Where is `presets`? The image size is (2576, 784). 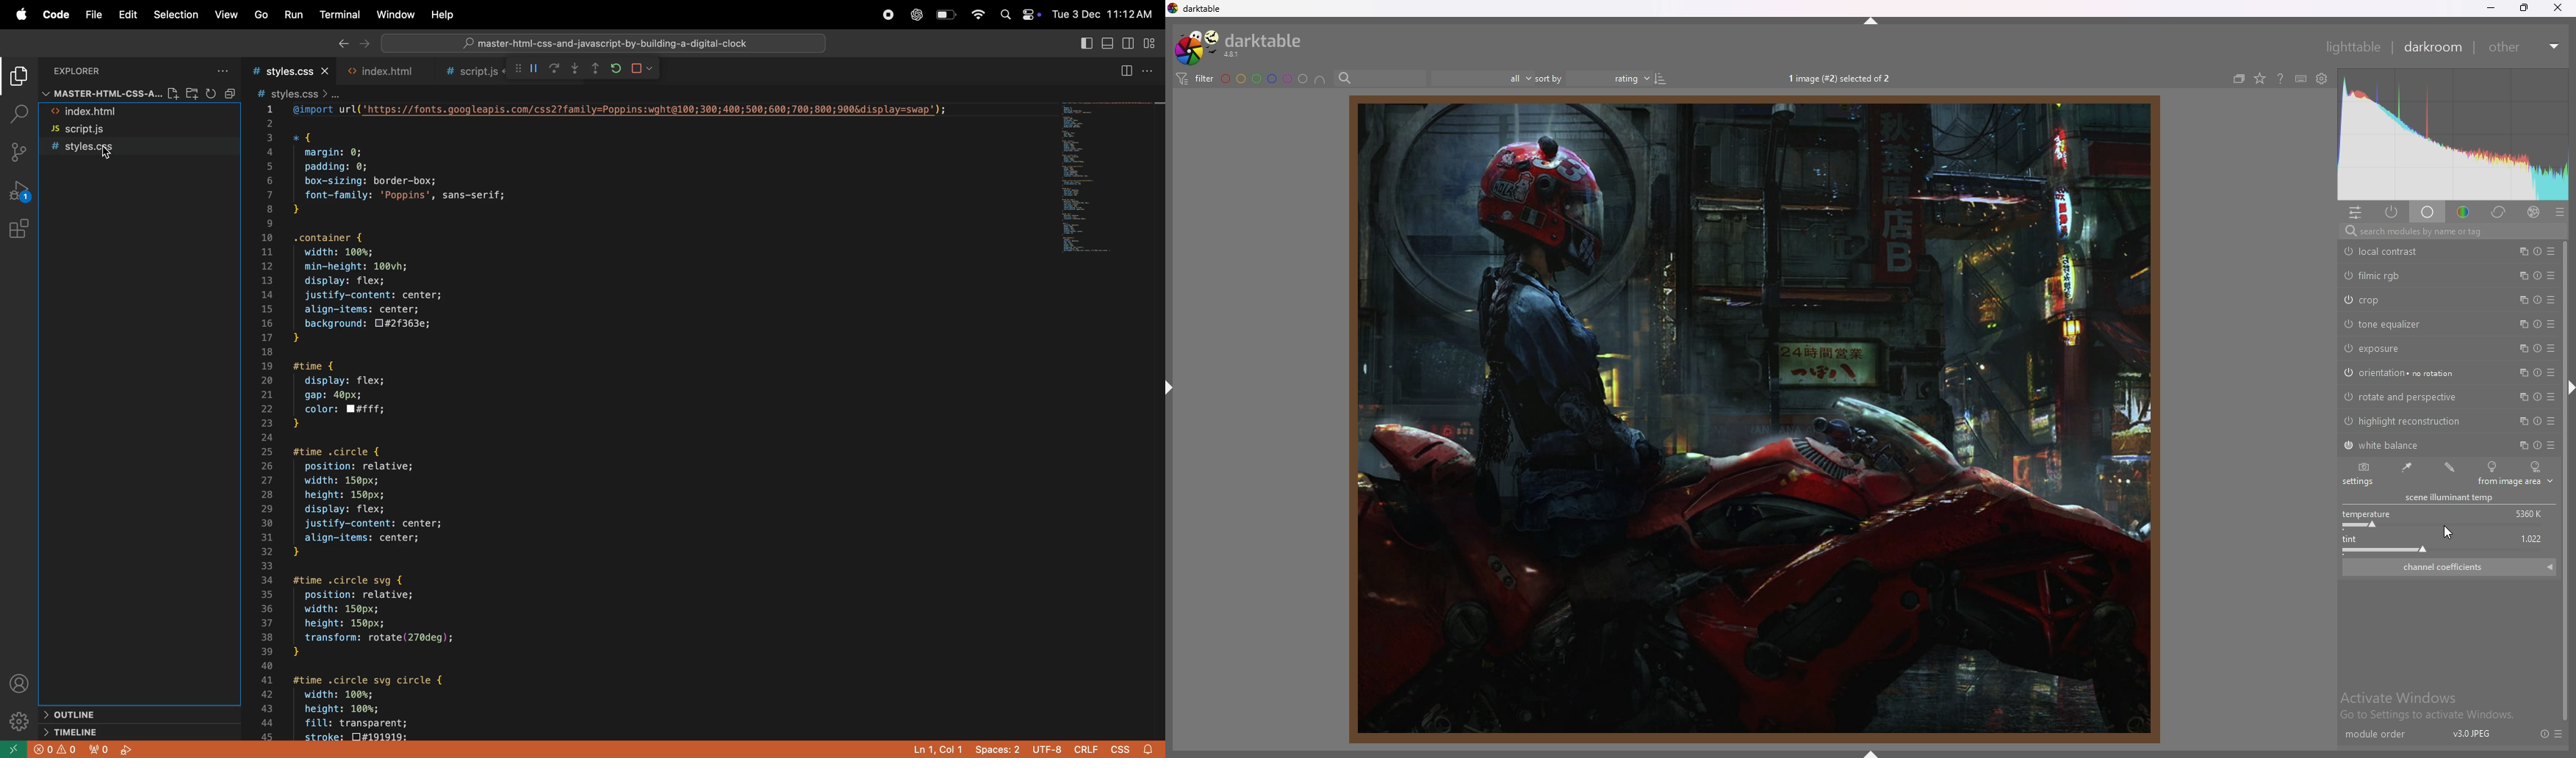 presets is located at coordinates (2551, 445).